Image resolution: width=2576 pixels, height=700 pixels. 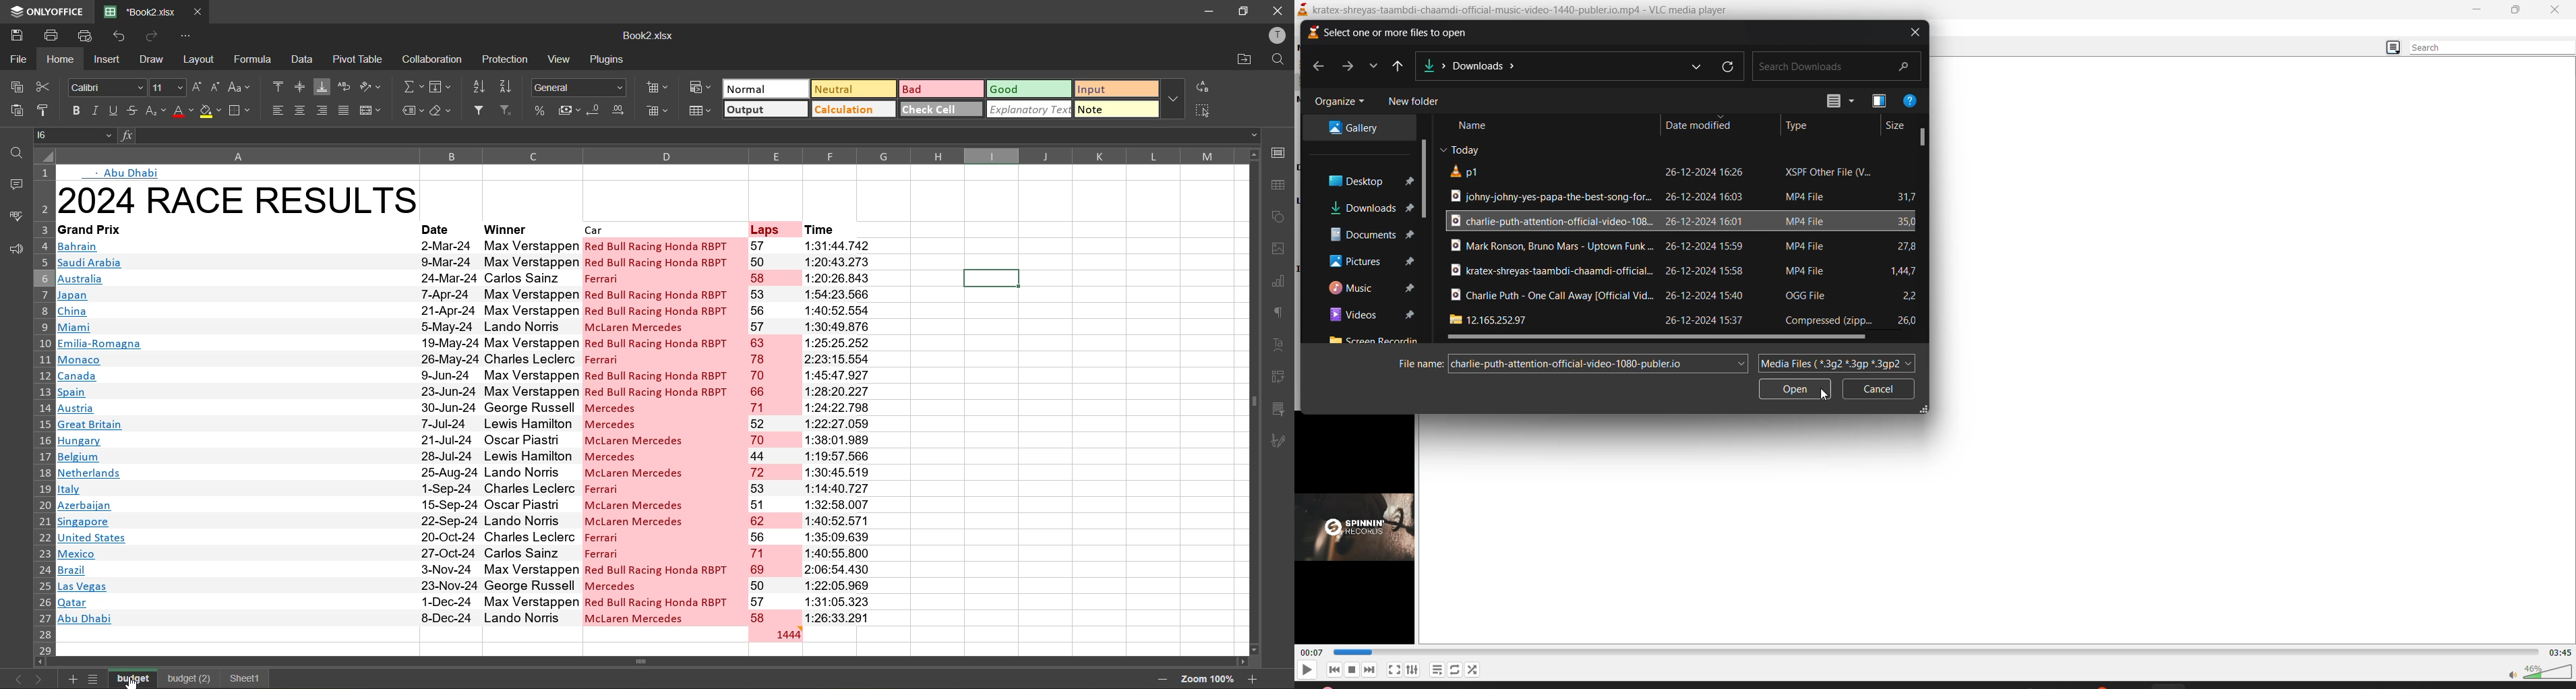 I want to click on conditional formatting, so click(x=700, y=86).